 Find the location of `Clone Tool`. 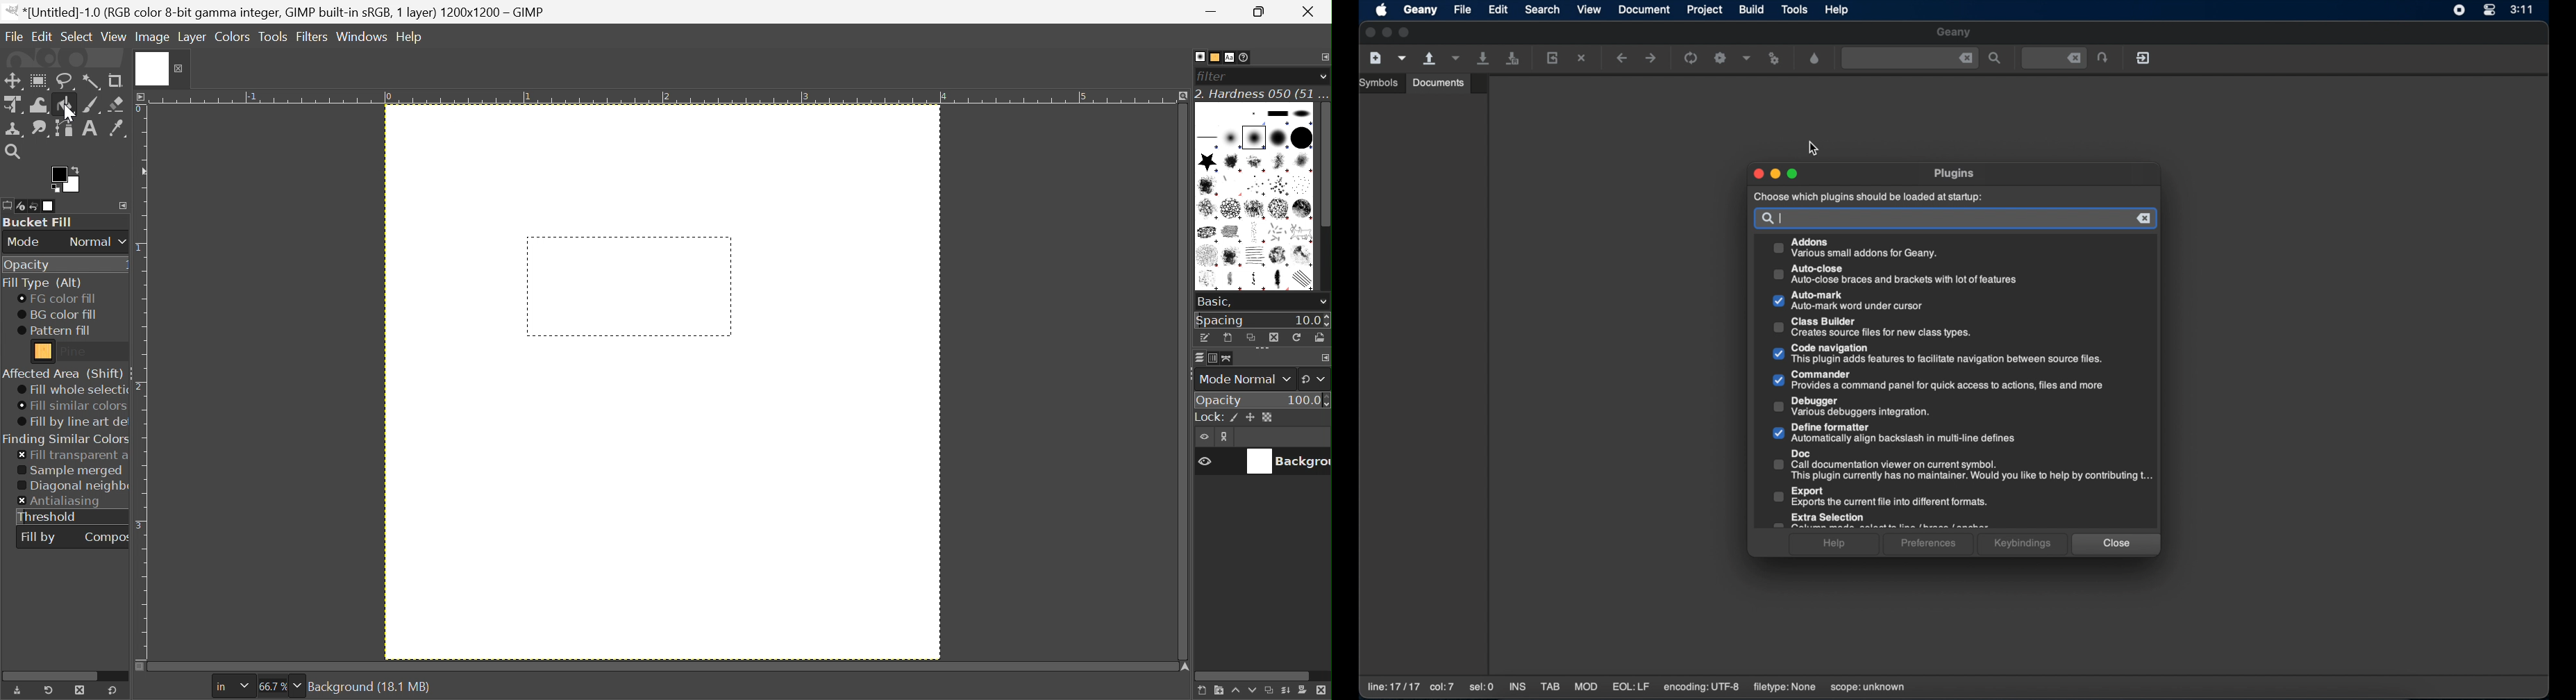

Clone Tool is located at coordinates (15, 130).